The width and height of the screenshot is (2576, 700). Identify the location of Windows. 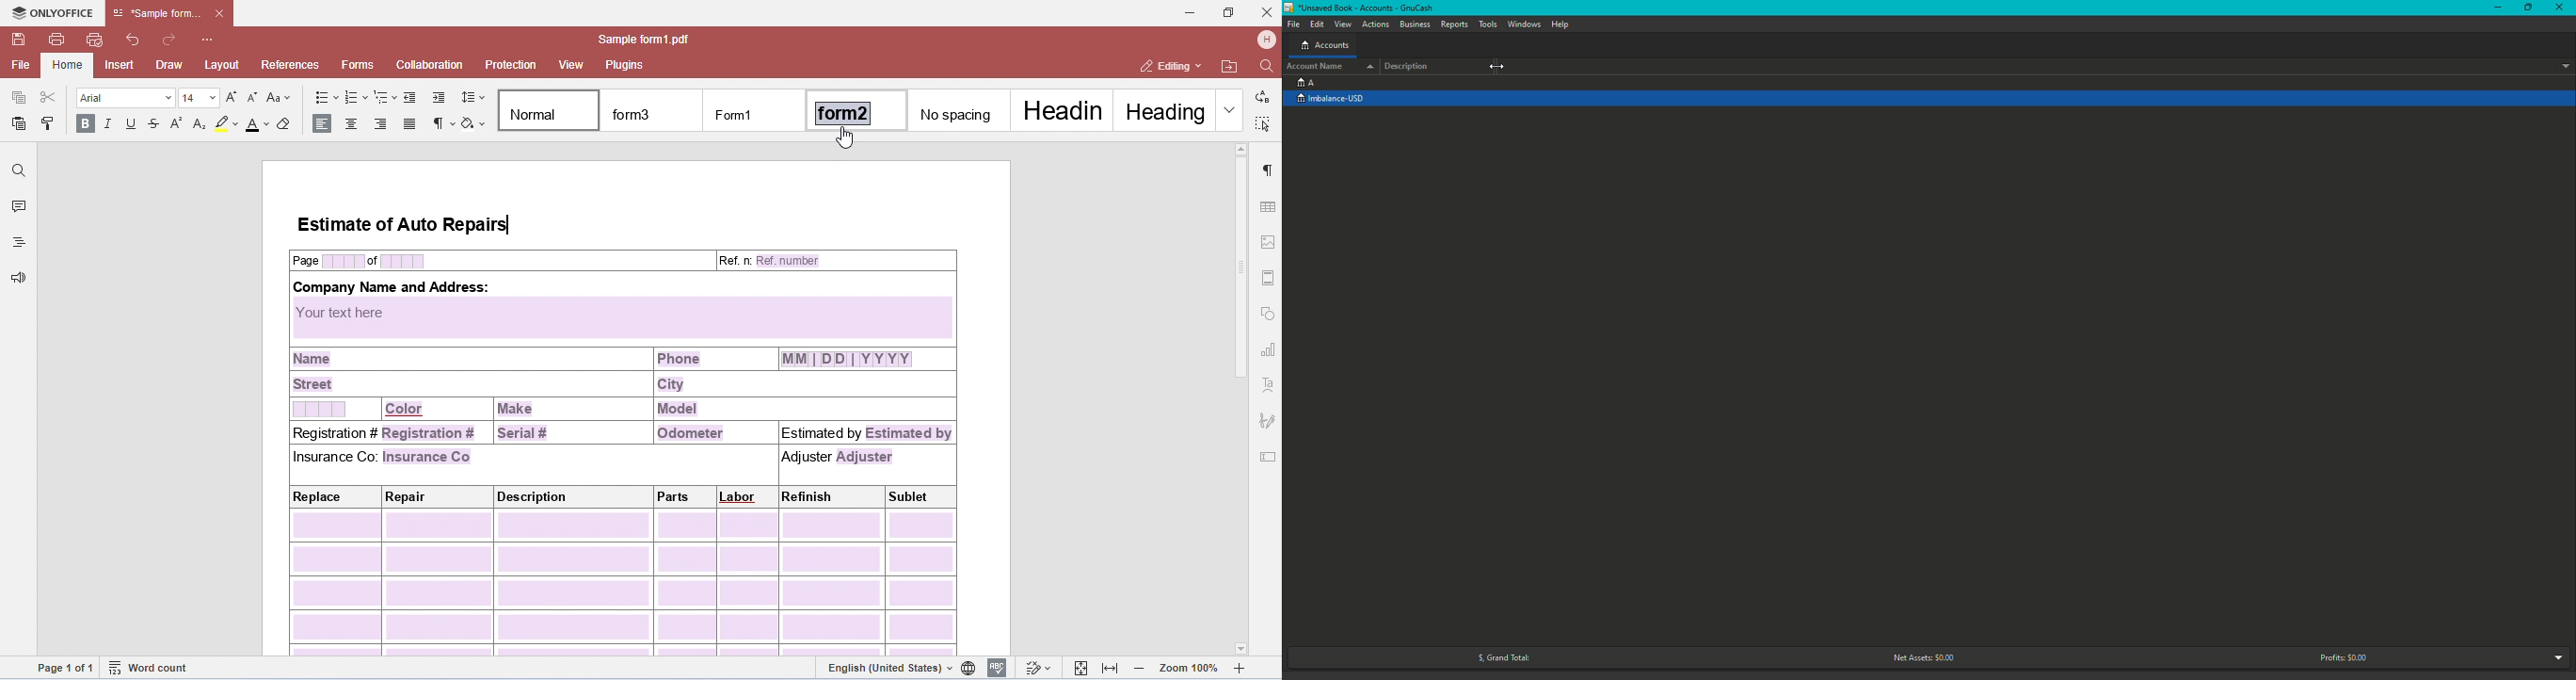
(1524, 24).